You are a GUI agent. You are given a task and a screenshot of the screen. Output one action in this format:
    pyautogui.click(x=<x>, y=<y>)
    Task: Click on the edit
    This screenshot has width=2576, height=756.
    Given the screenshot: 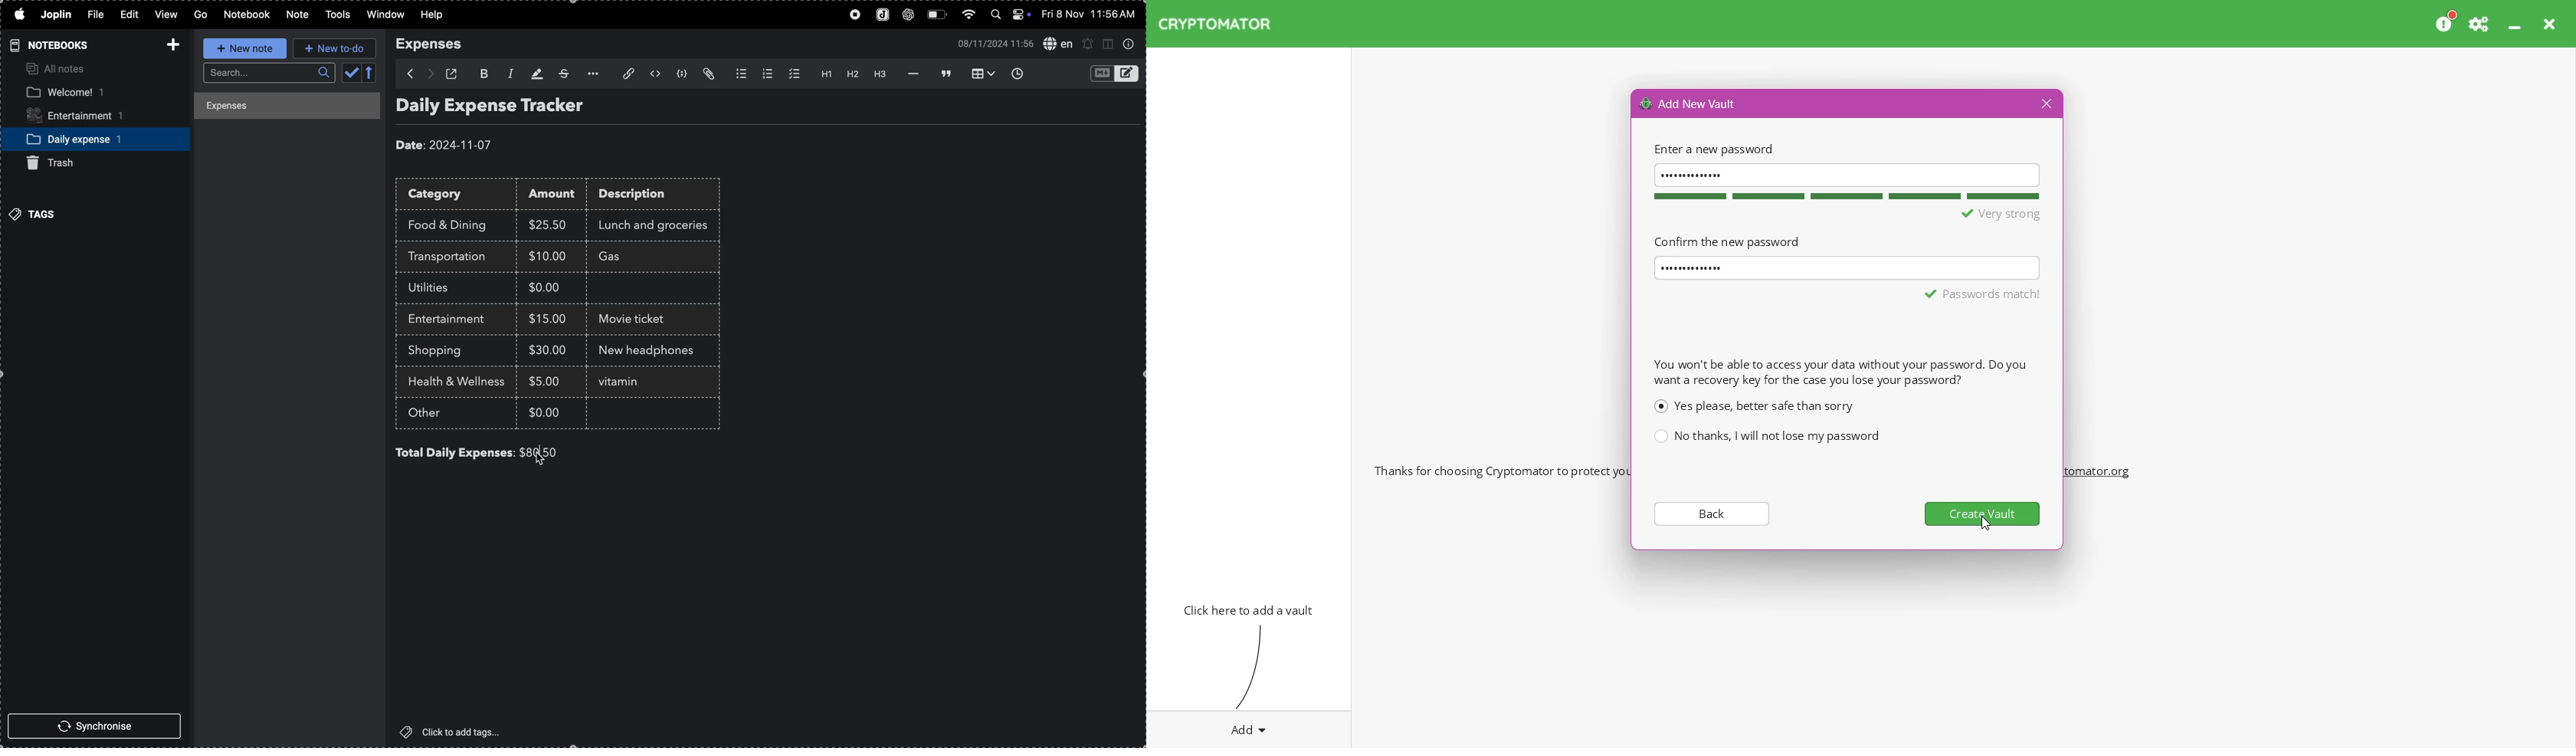 What is the action you would take?
    pyautogui.click(x=125, y=13)
    